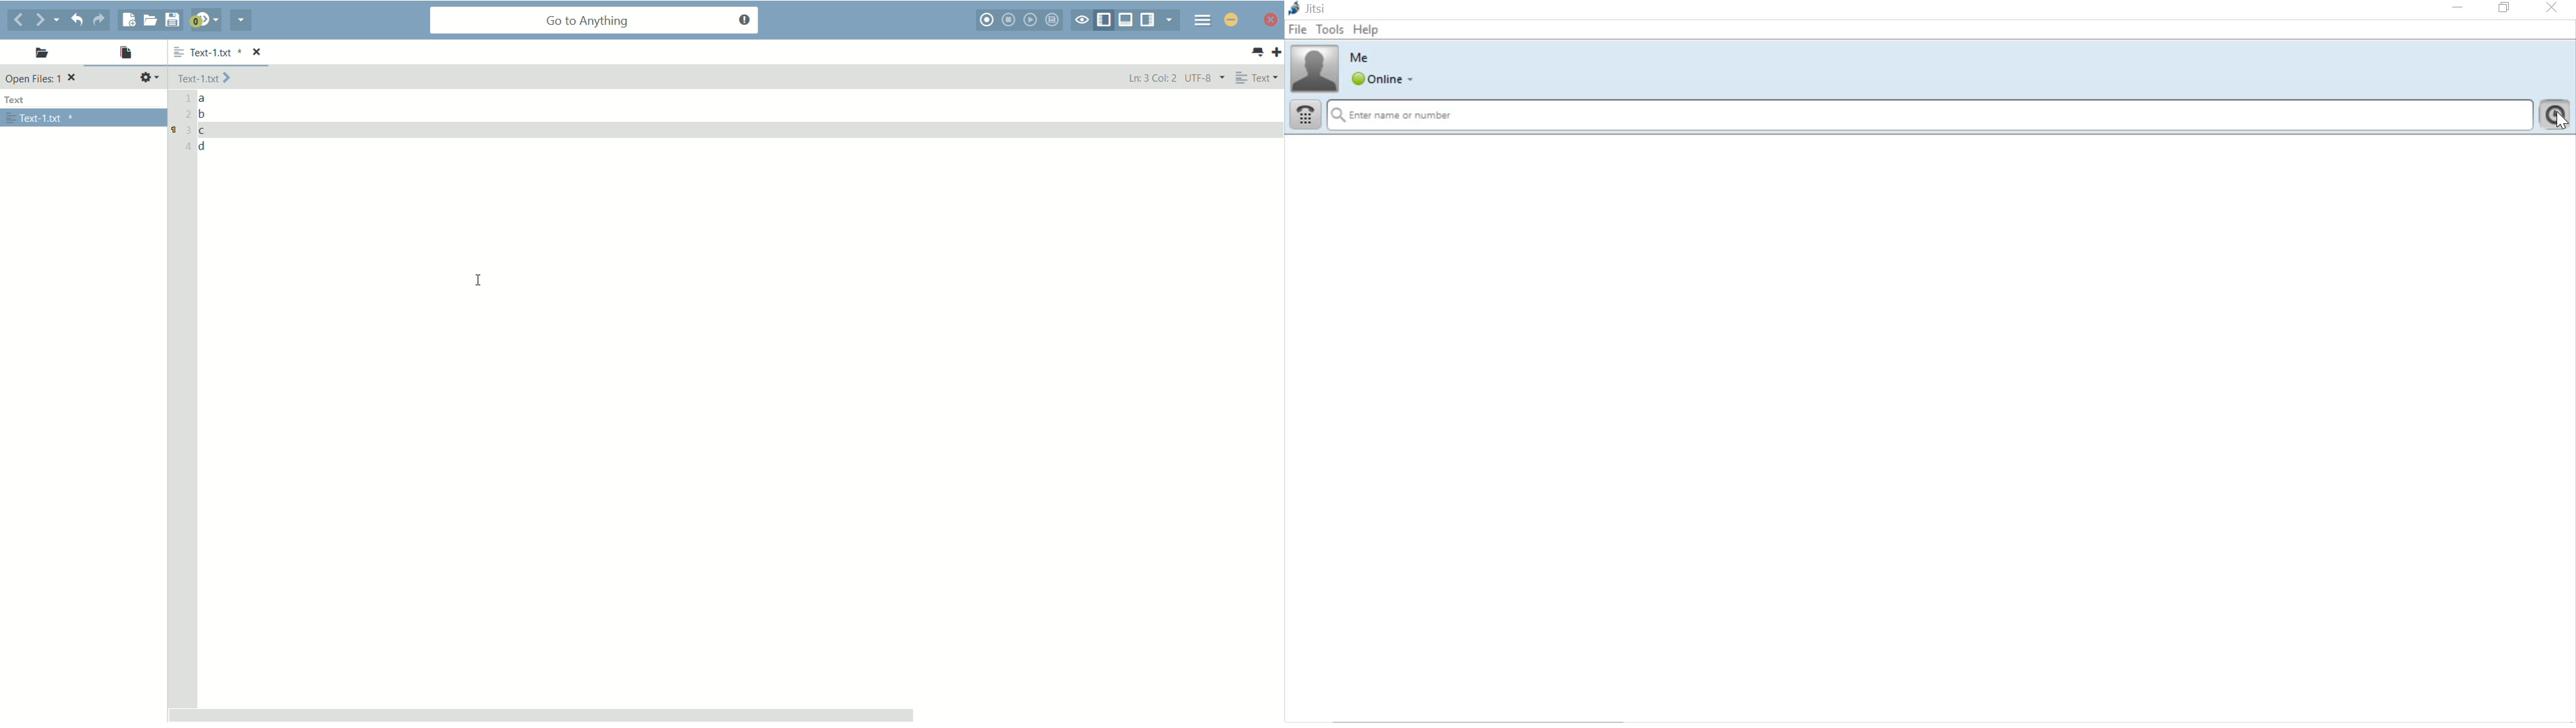 This screenshot has width=2576, height=728. I want to click on Text-1.txt *, so click(226, 52).